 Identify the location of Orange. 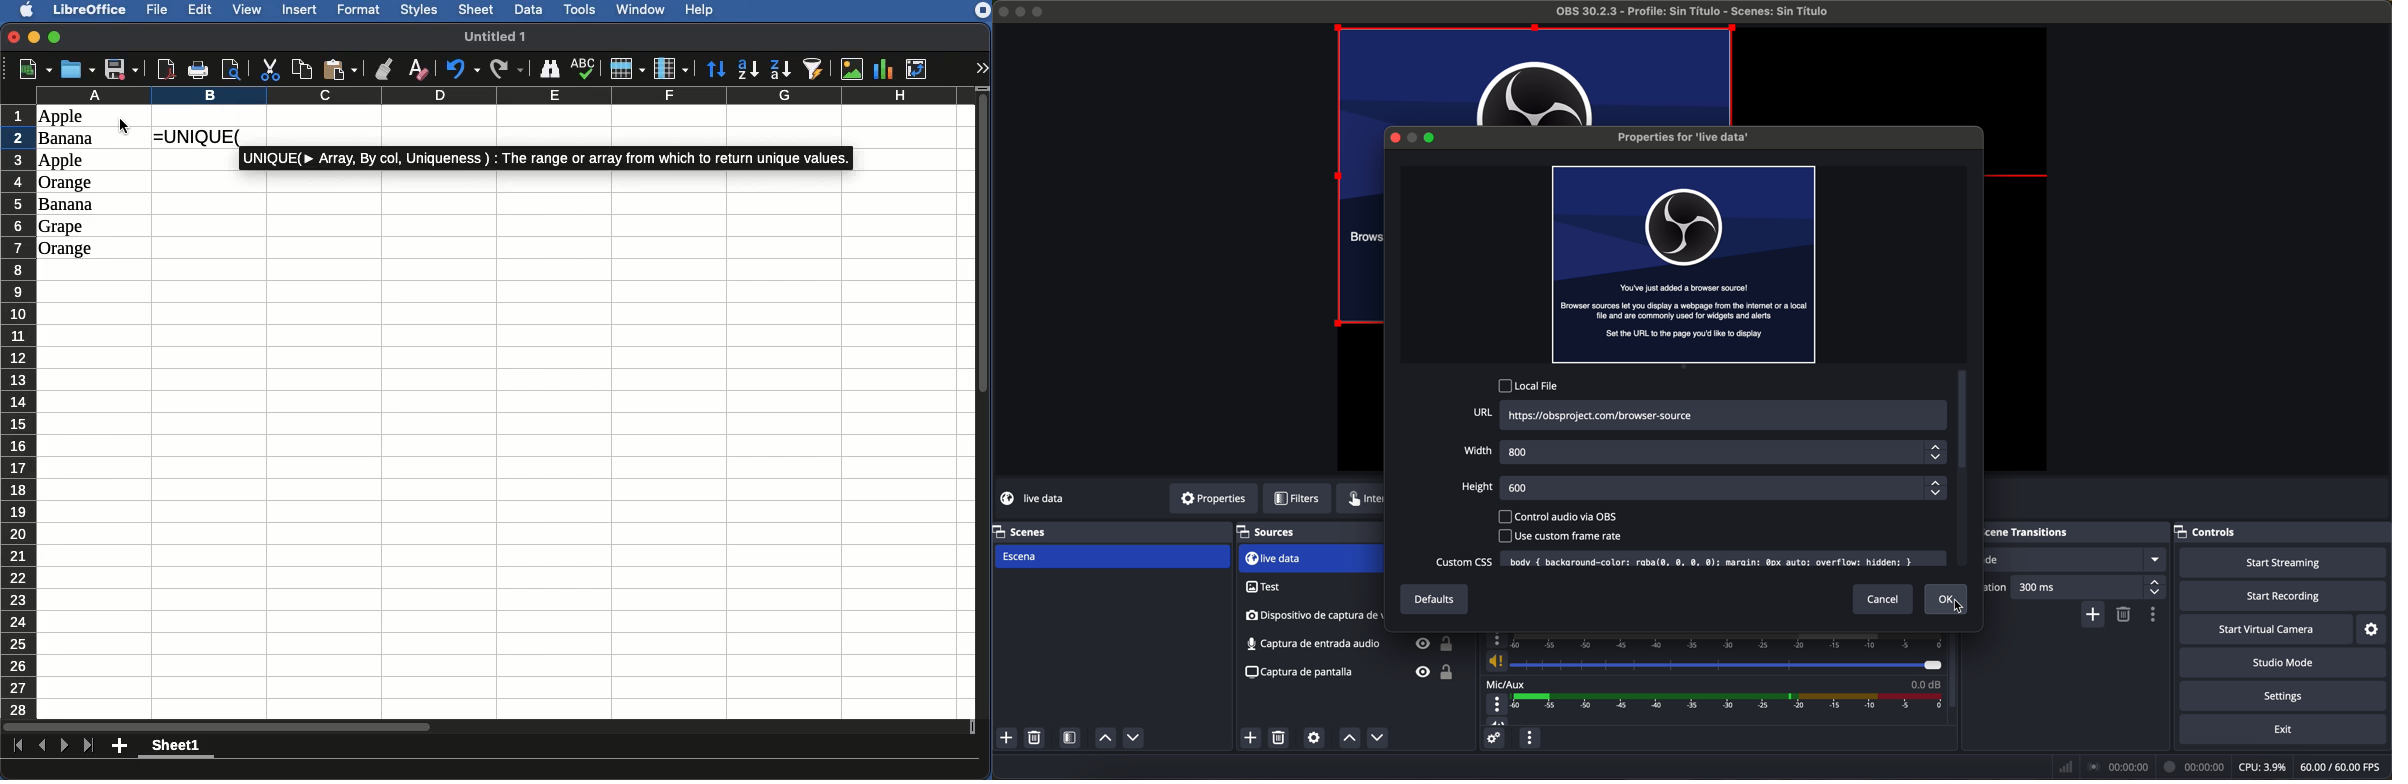
(67, 183).